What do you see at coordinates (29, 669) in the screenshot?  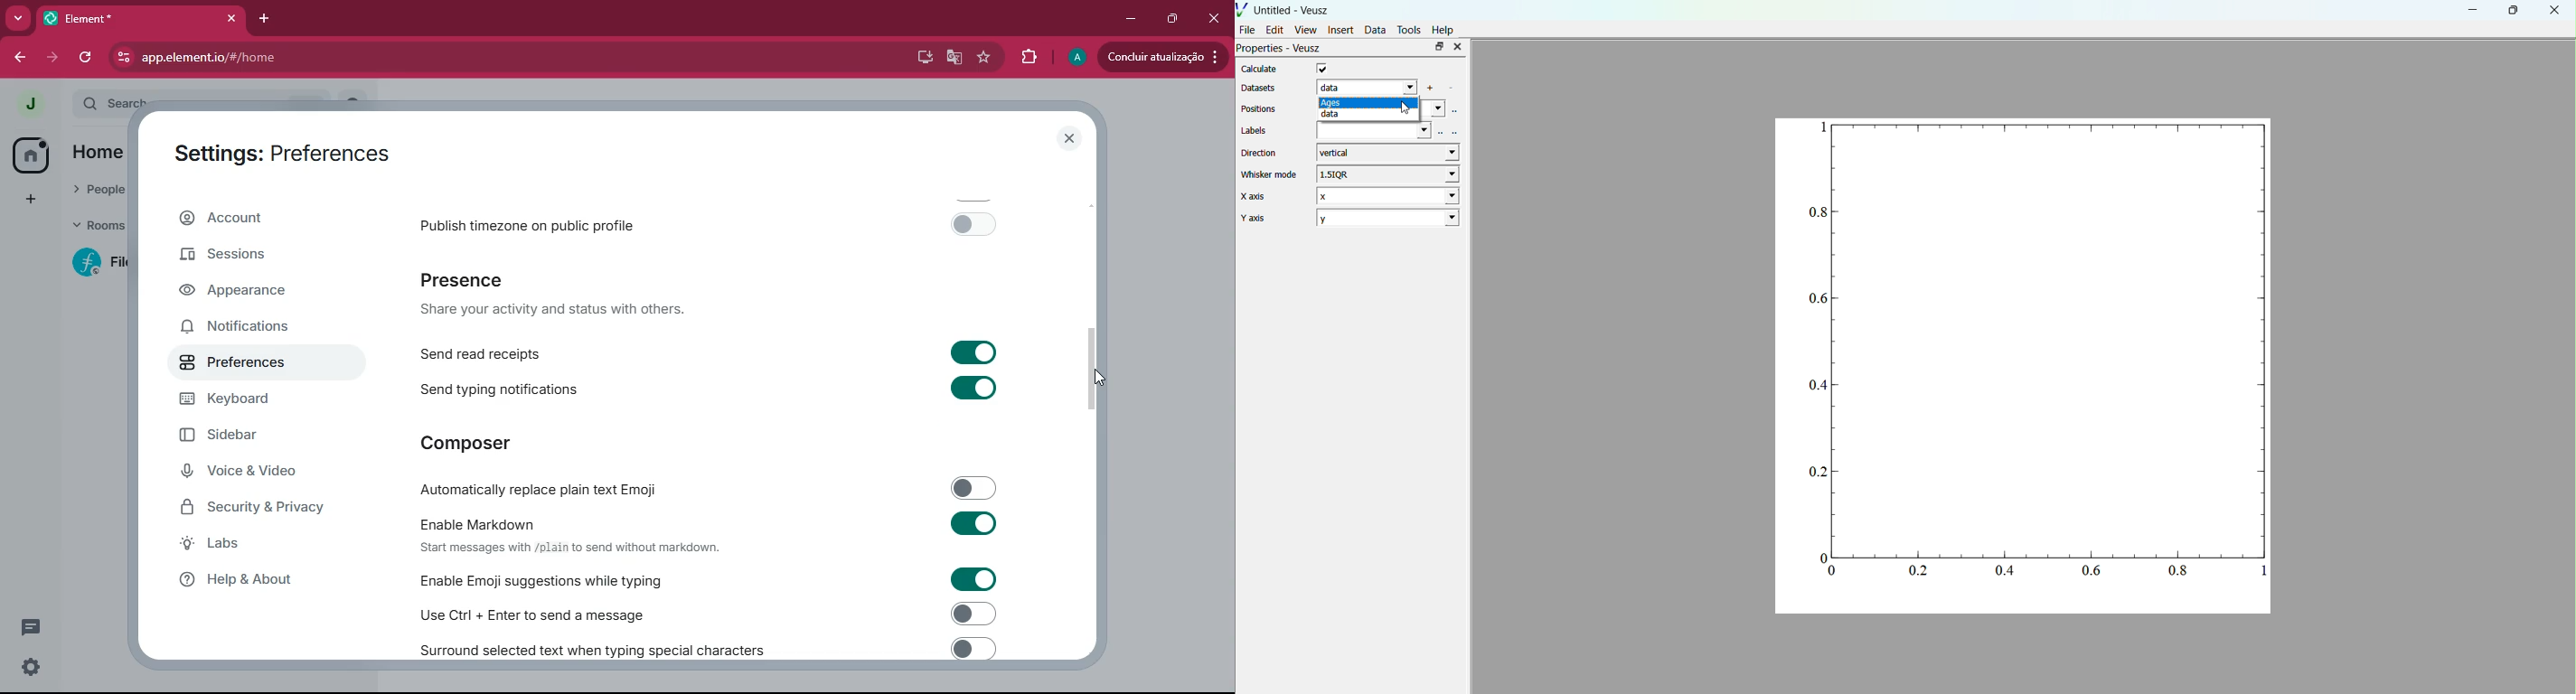 I see `quick settings` at bounding box center [29, 669].